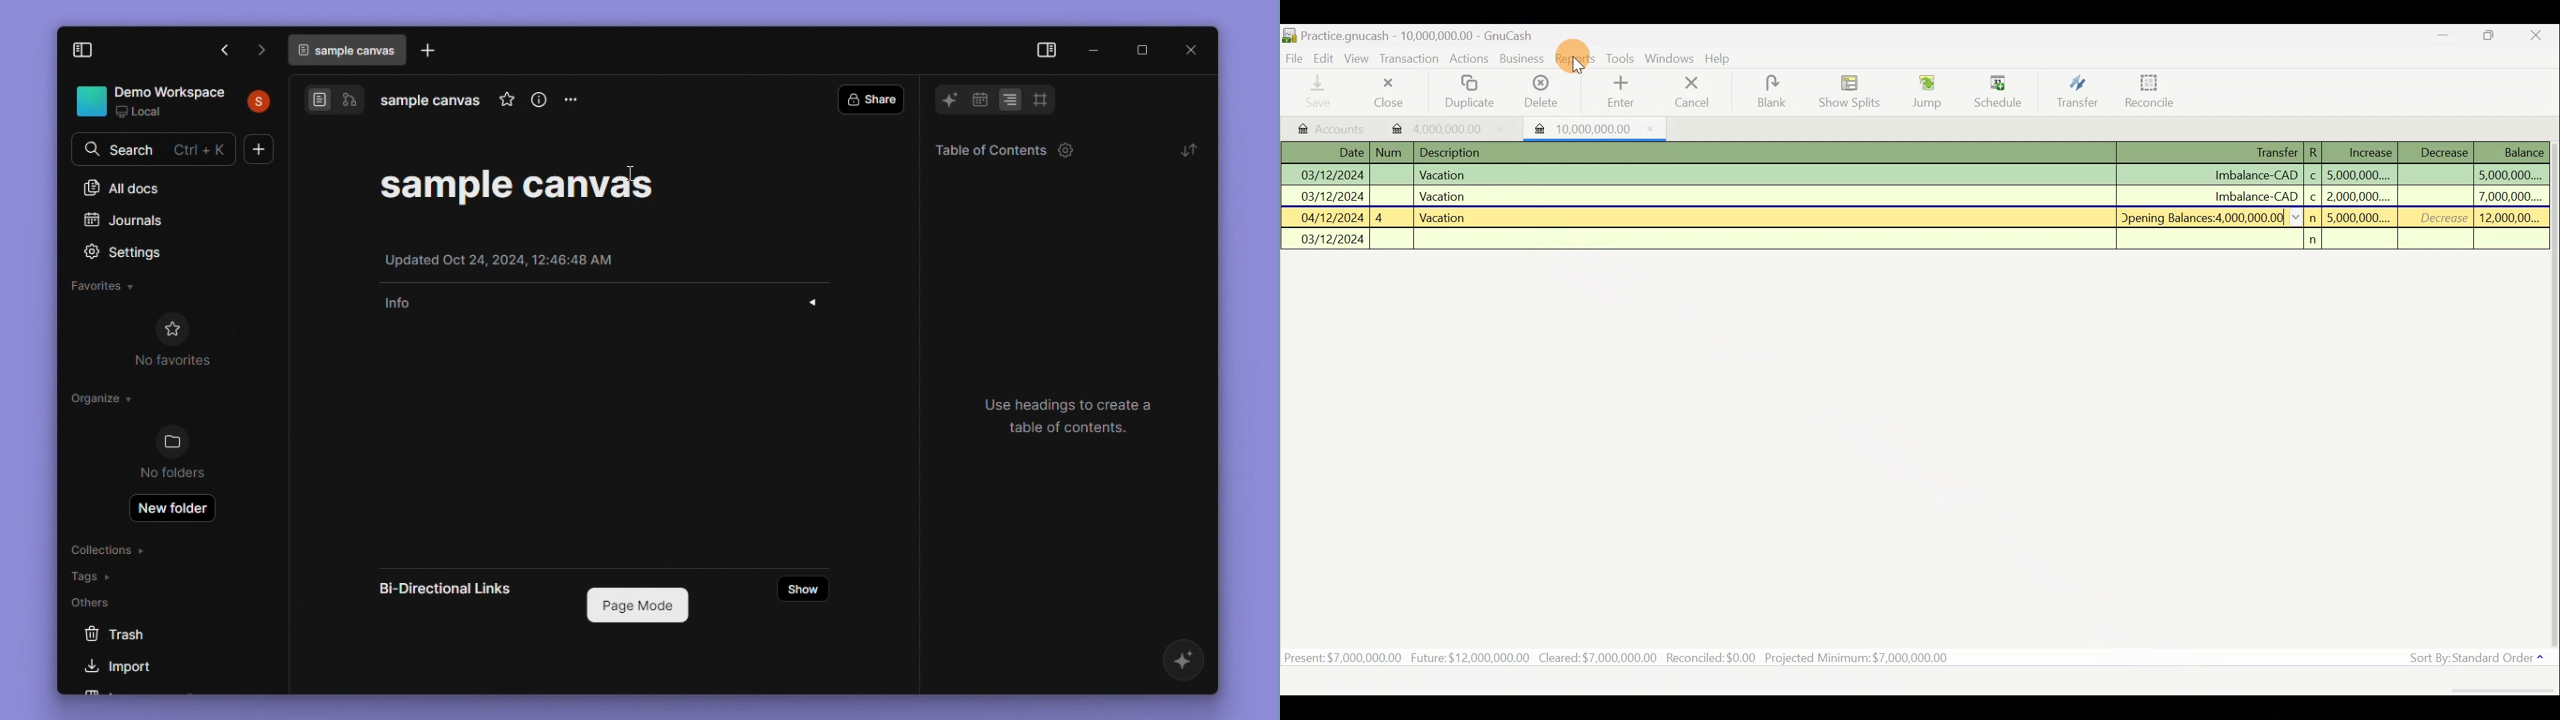  Describe the element at coordinates (1347, 153) in the screenshot. I see `Date` at that location.